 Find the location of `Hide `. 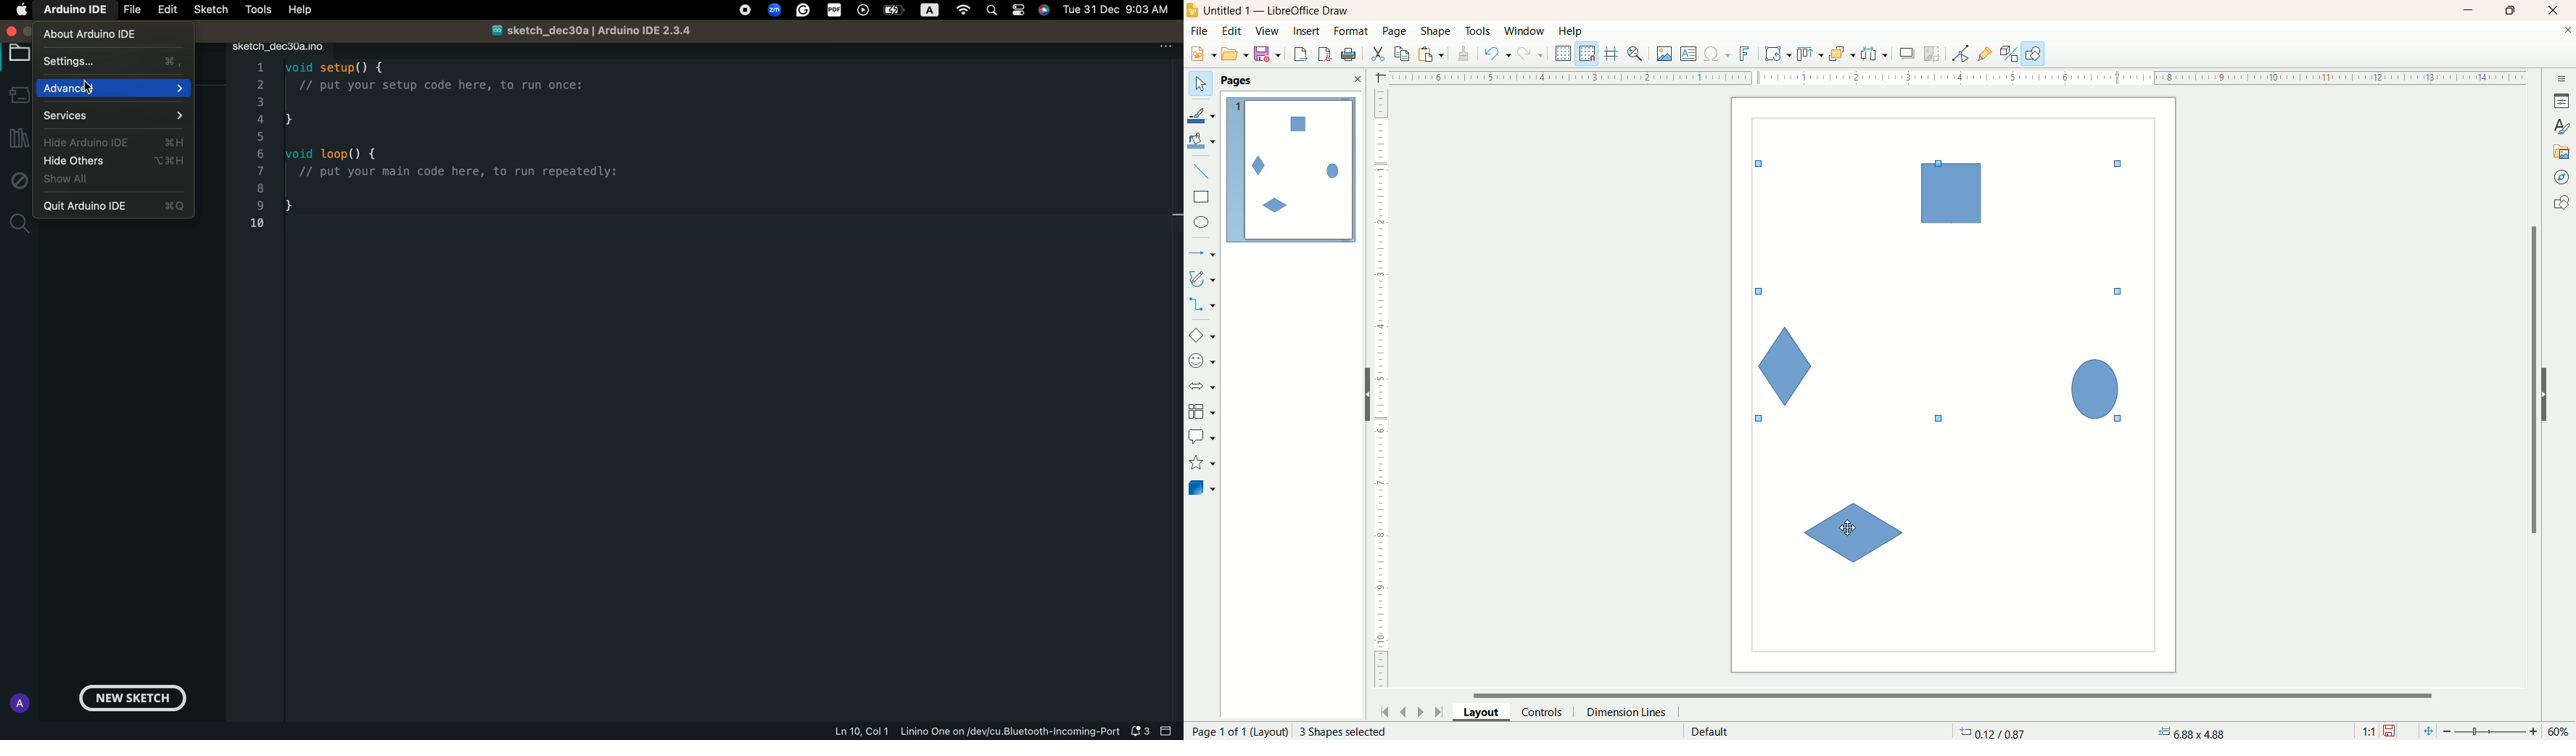

Hide  is located at coordinates (115, 143).